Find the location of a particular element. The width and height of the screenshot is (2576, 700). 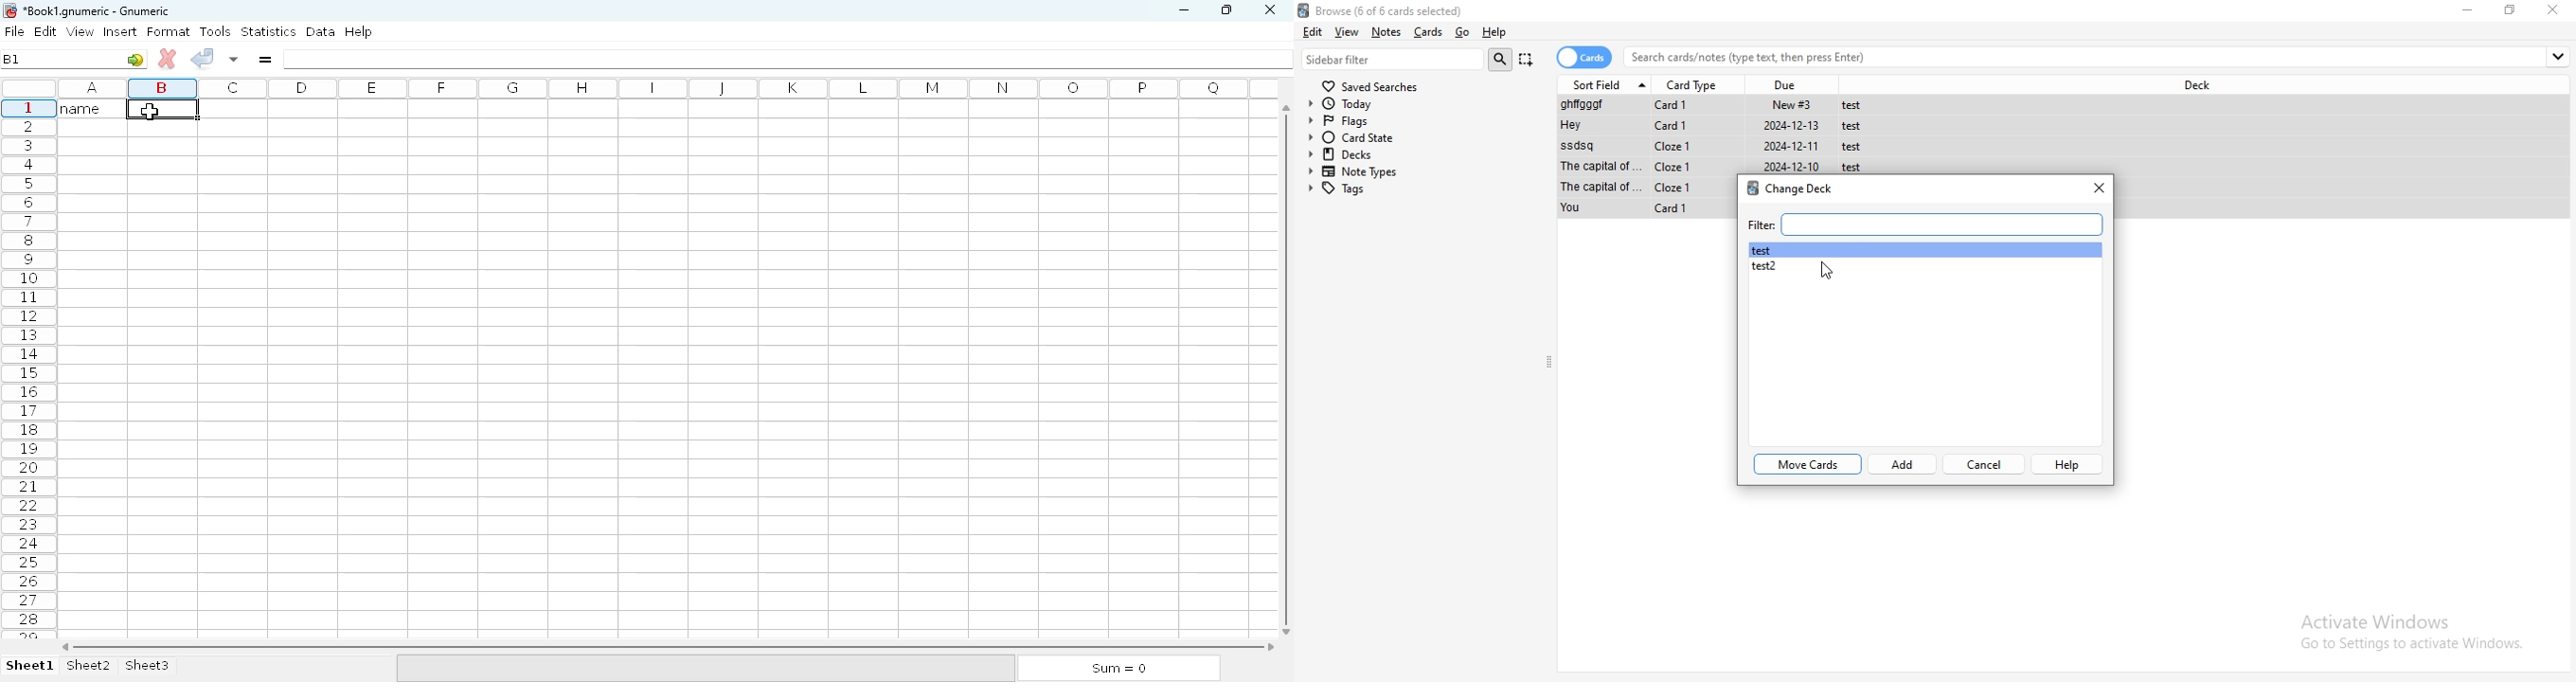

cards is located at coordinates (1586, 57).